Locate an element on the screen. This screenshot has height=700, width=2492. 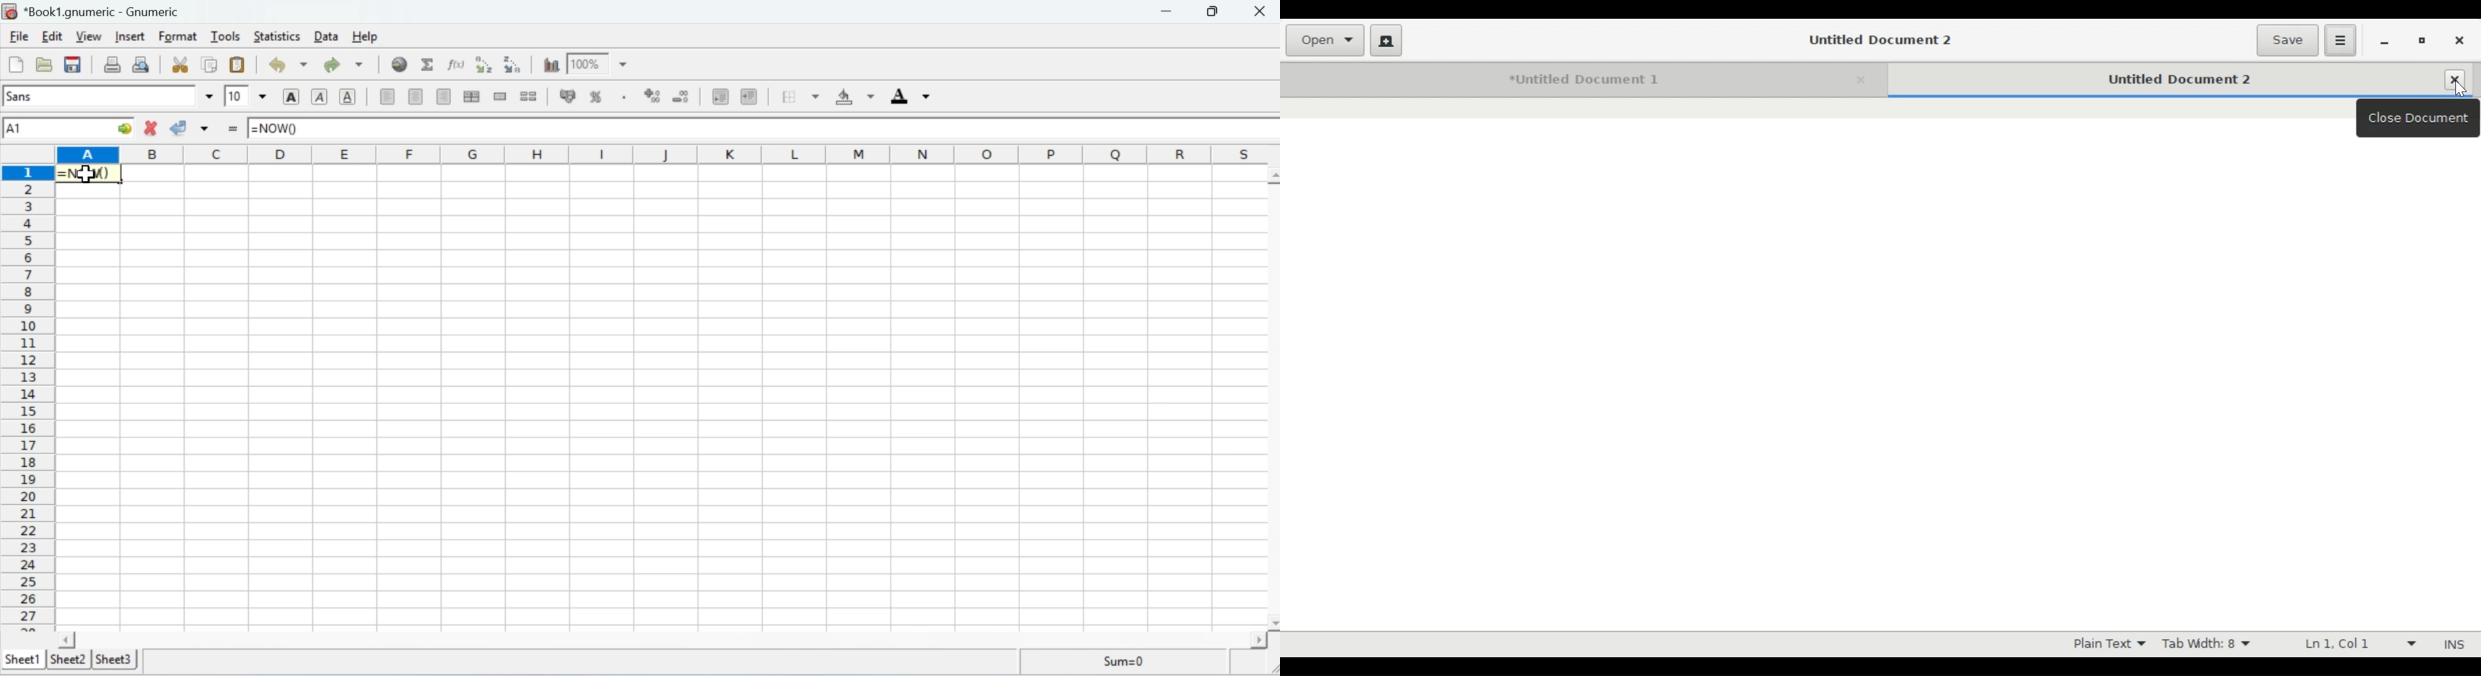
Increase the number of decimals displayed is located at coordinates (650, 93).